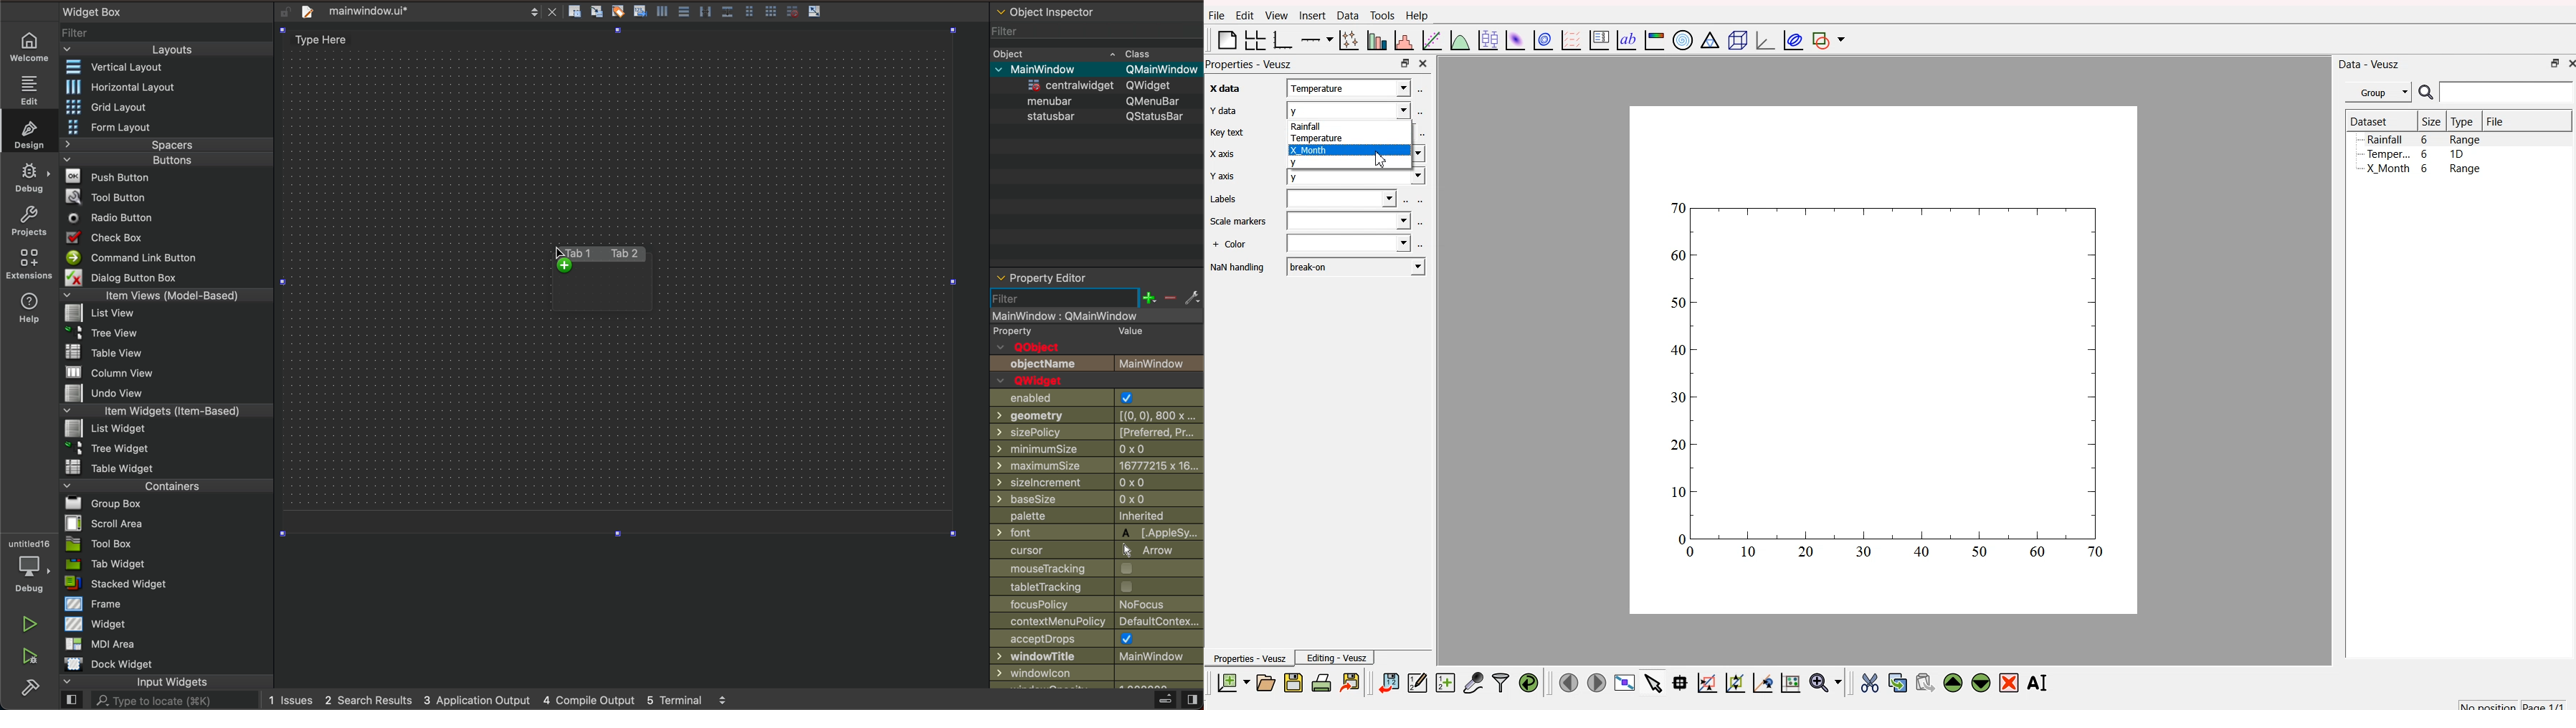 The image size is (2576, 728). Describe the element at coordinates (1231, 245) in the screenshot. I see `+ Color` at that location.